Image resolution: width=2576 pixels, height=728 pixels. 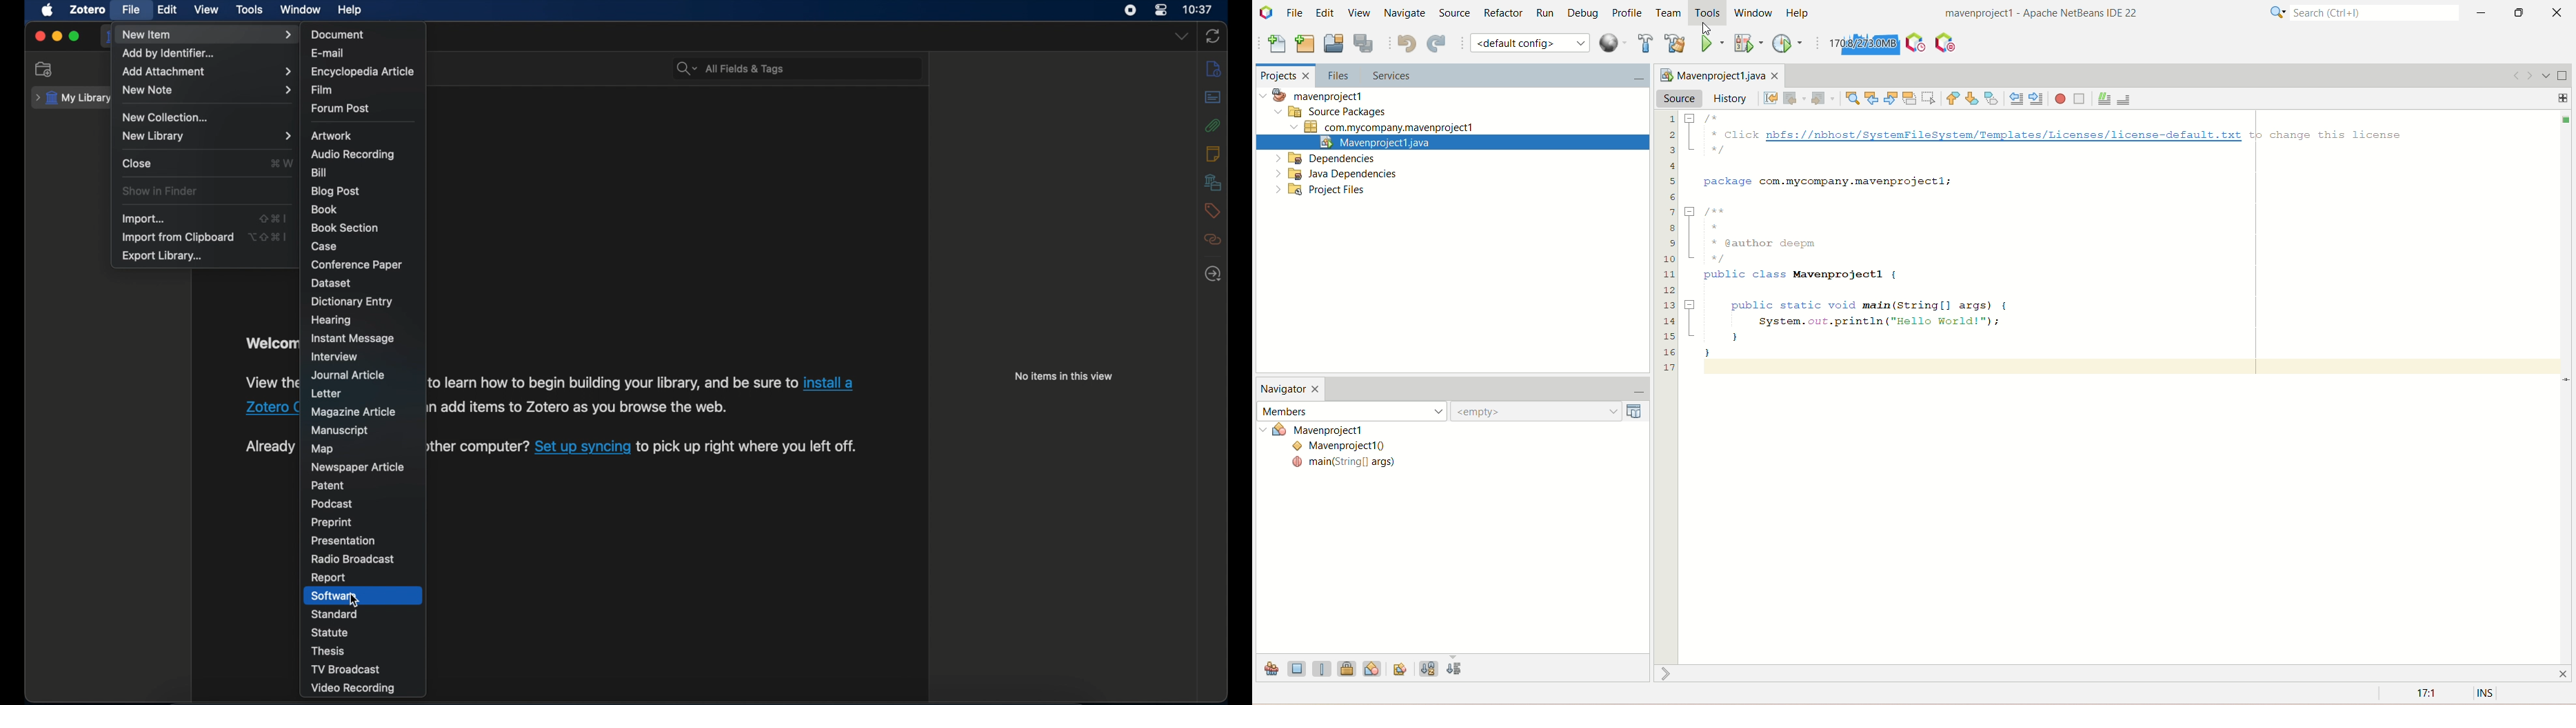 What do you see at coordinates (208, 72) in the screenshot?
I see `add attachment` at bounding box center [208, 72].